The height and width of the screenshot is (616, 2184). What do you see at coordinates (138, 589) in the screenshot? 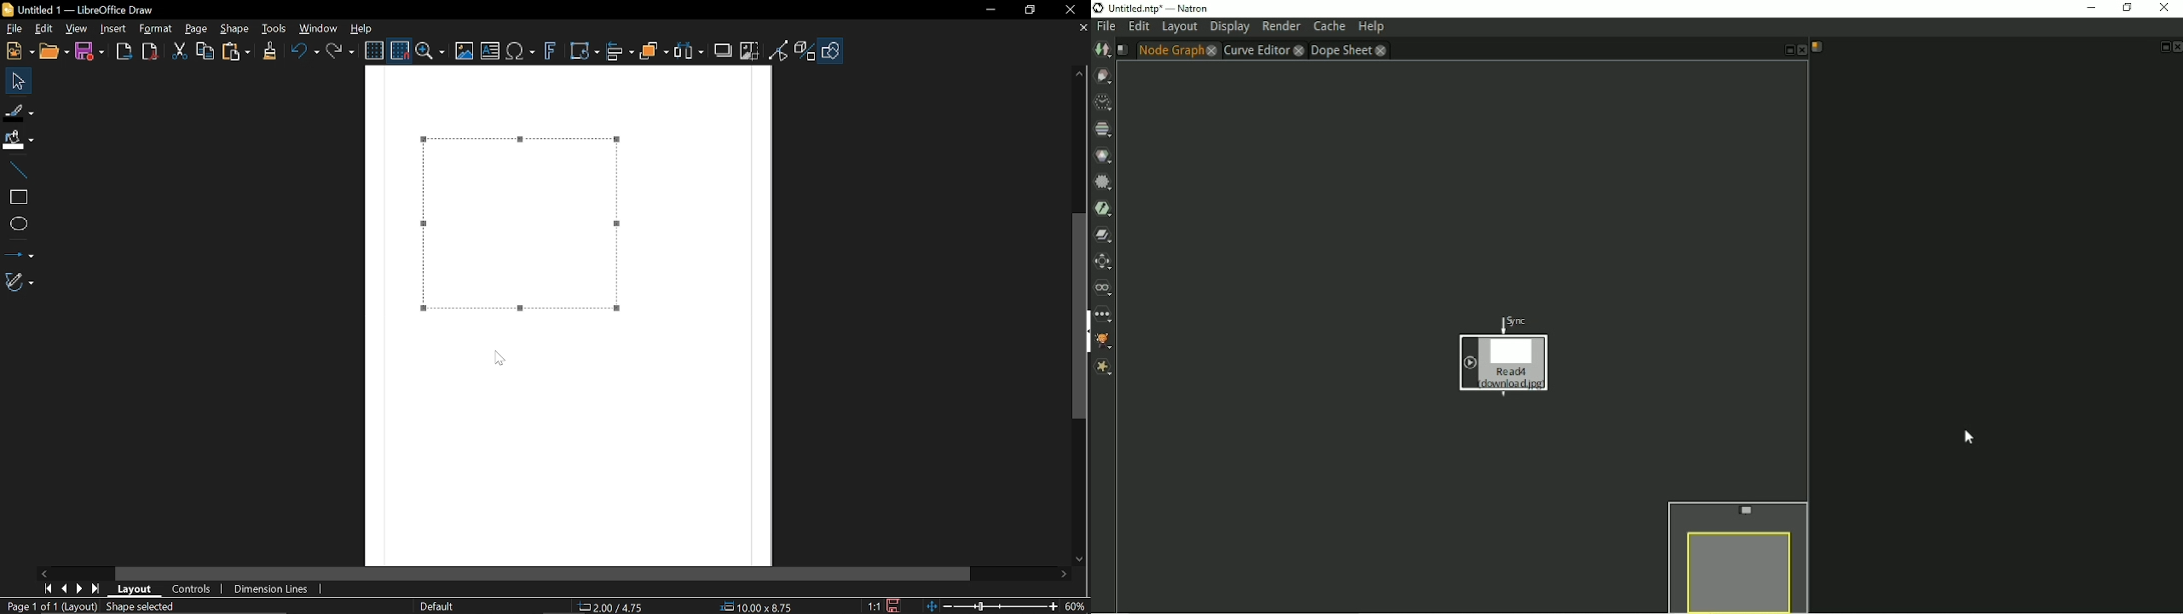
I see `Layout` at bounding box center [138, 589].